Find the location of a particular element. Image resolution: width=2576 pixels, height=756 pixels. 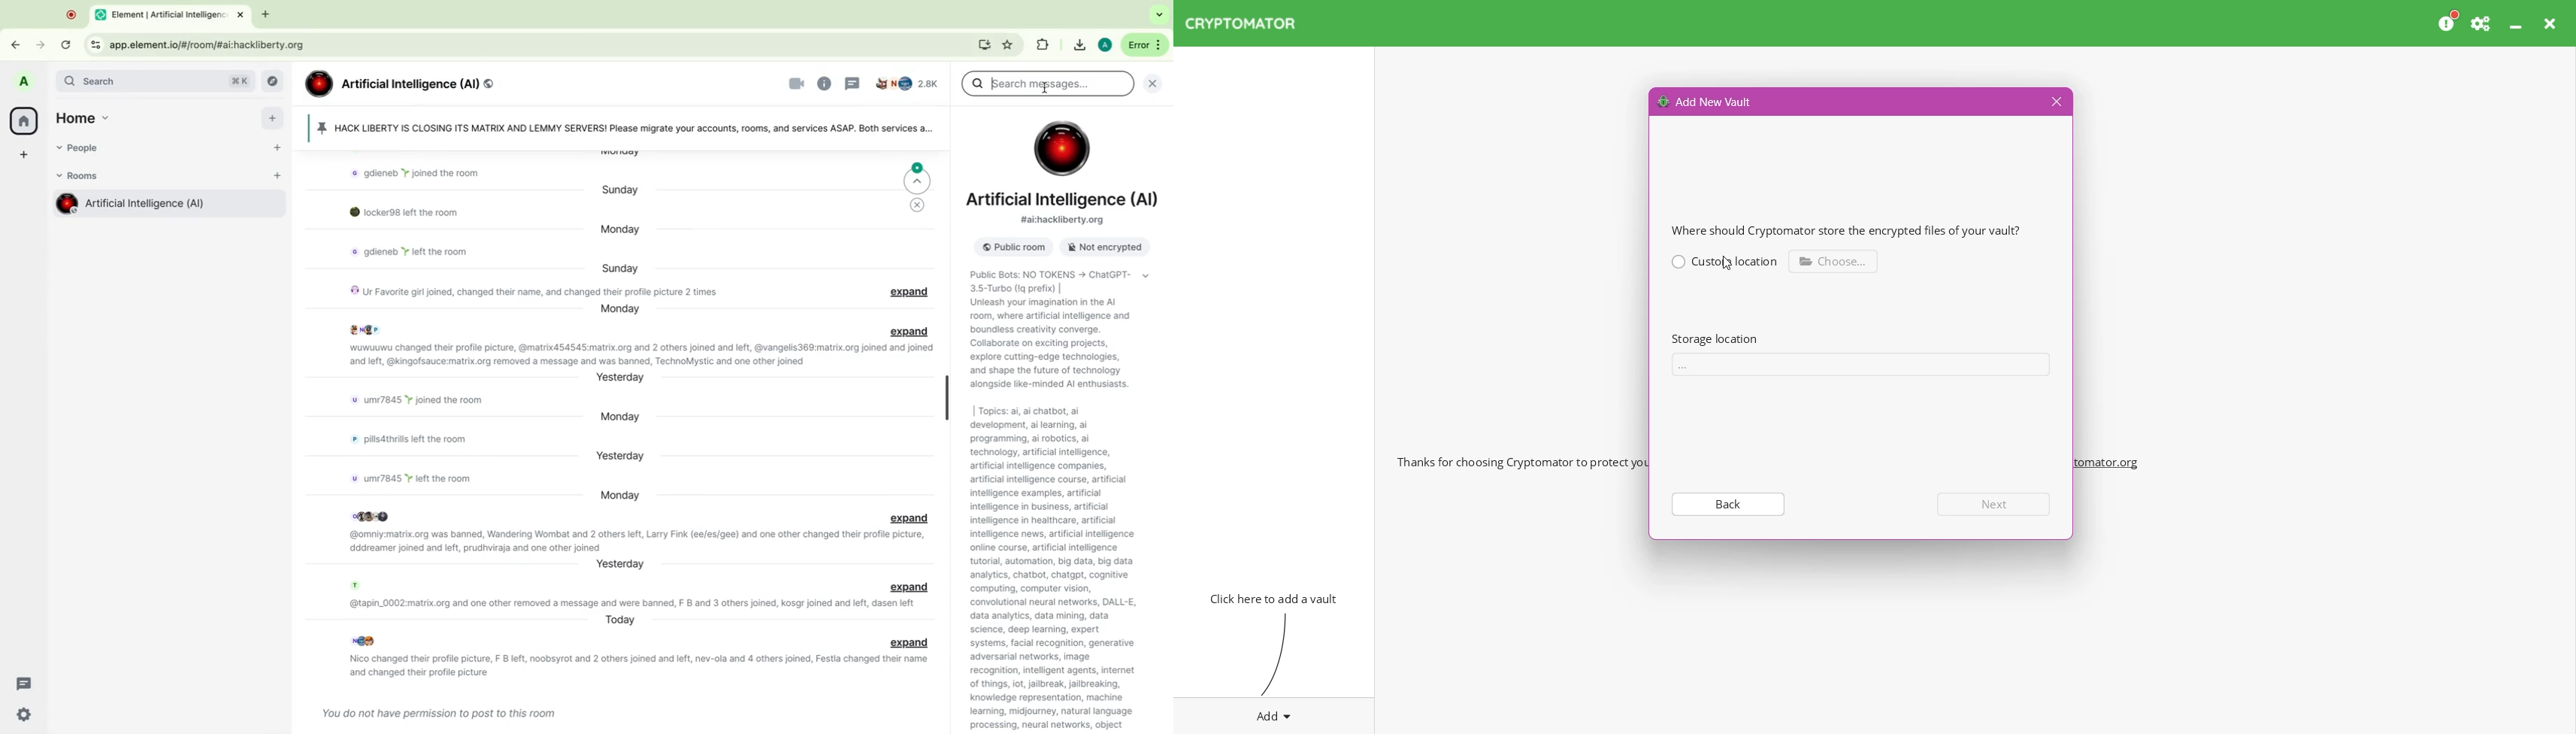

day is located at coordinates (623, 456).